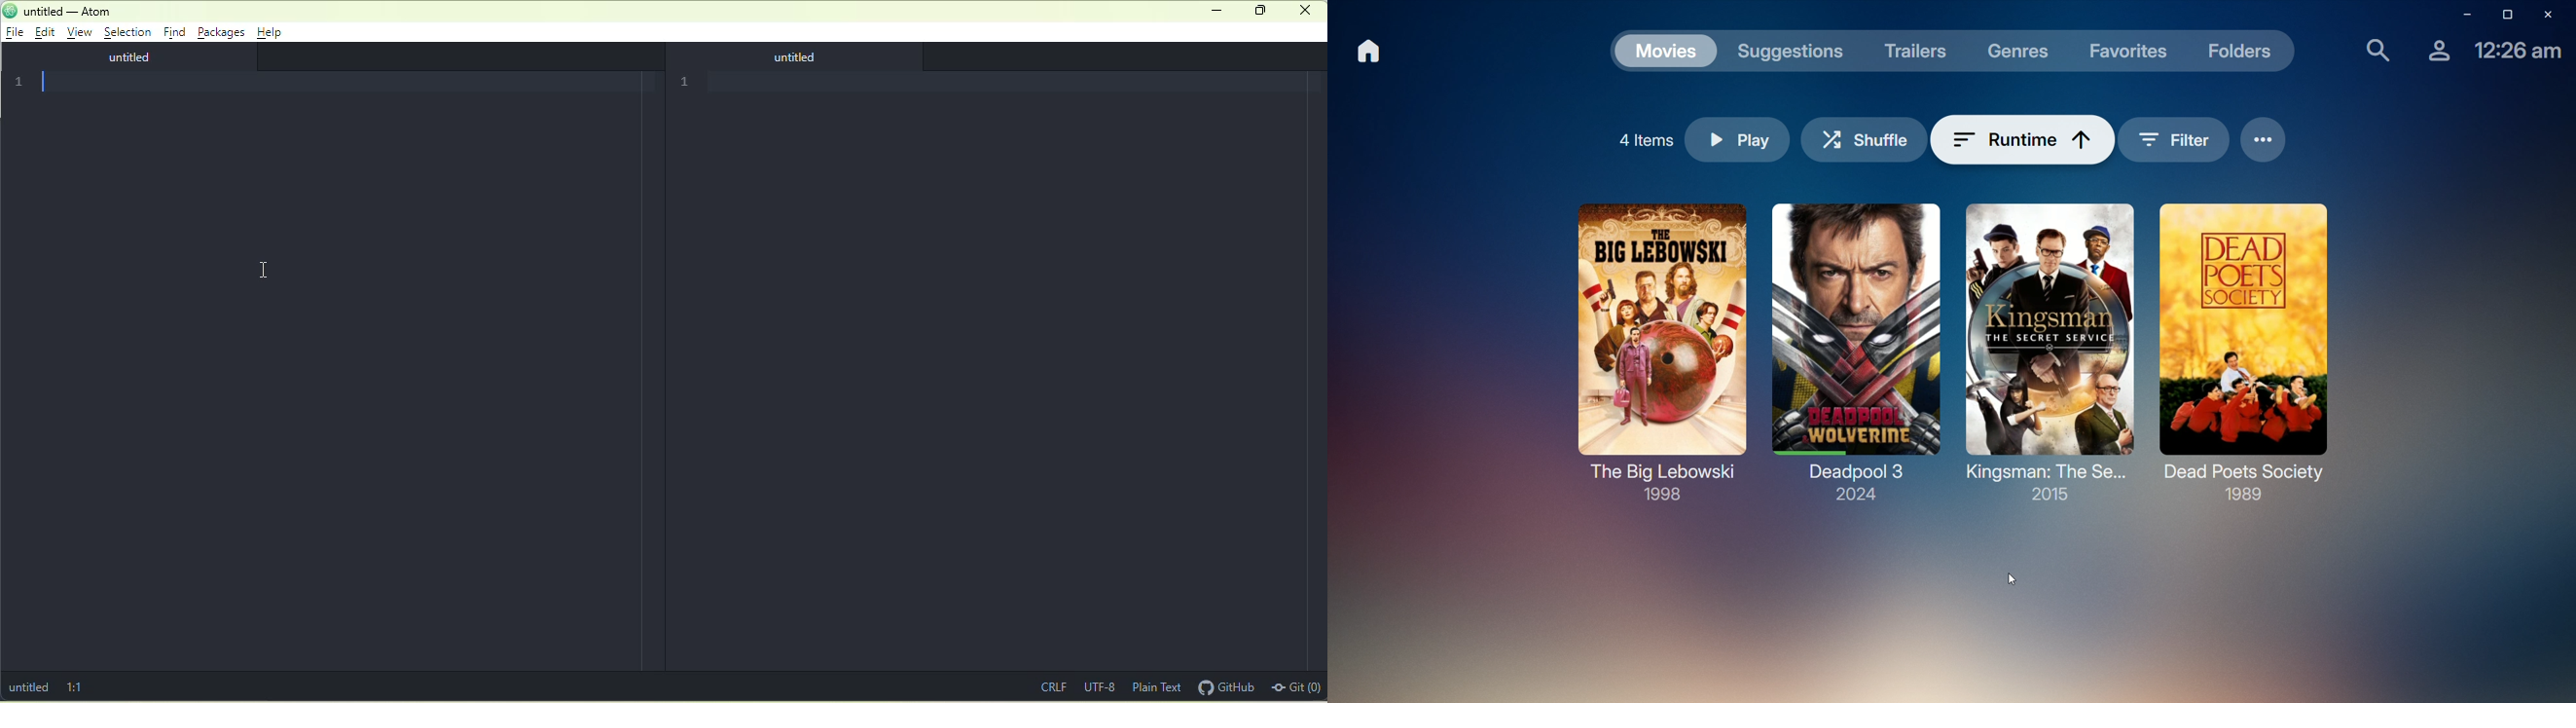 The image size is (2576, 728). What do you see at coordinates (132, 58) in the screenshot?
I see `untitled` at bounding box center [132, 58].